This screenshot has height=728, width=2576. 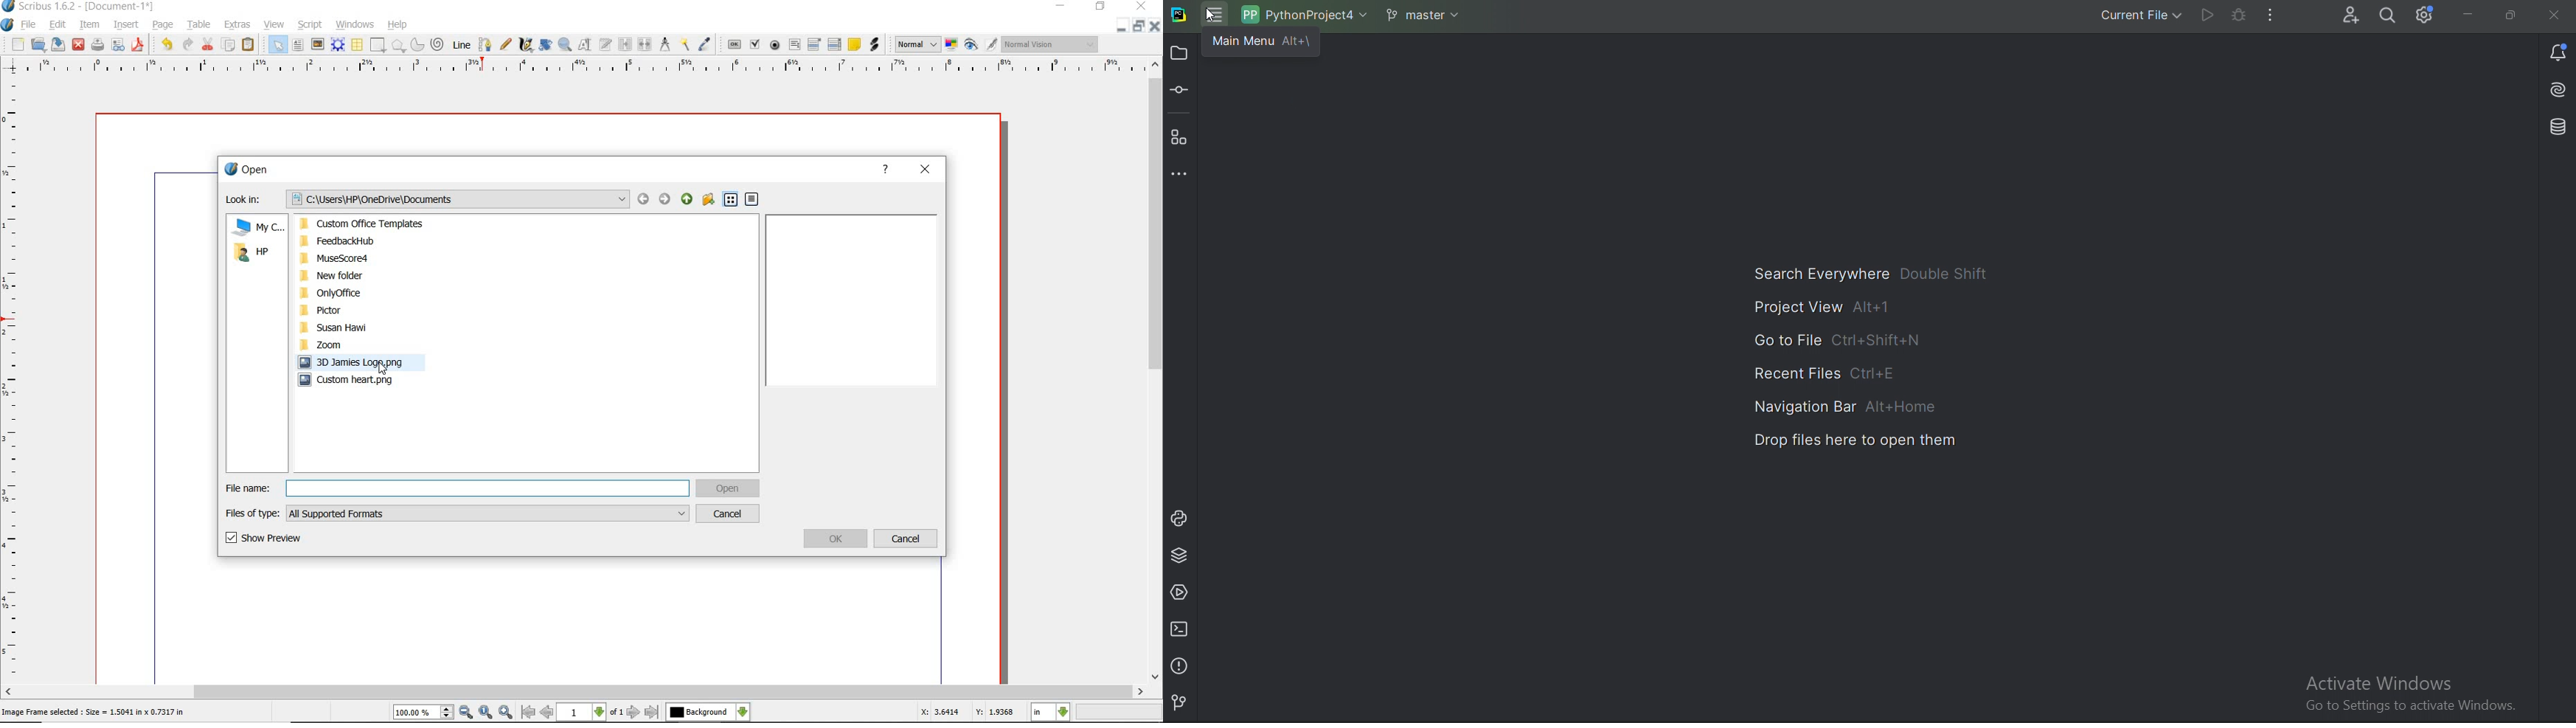 I want to click on Databse, so click(x=2556, y=126).